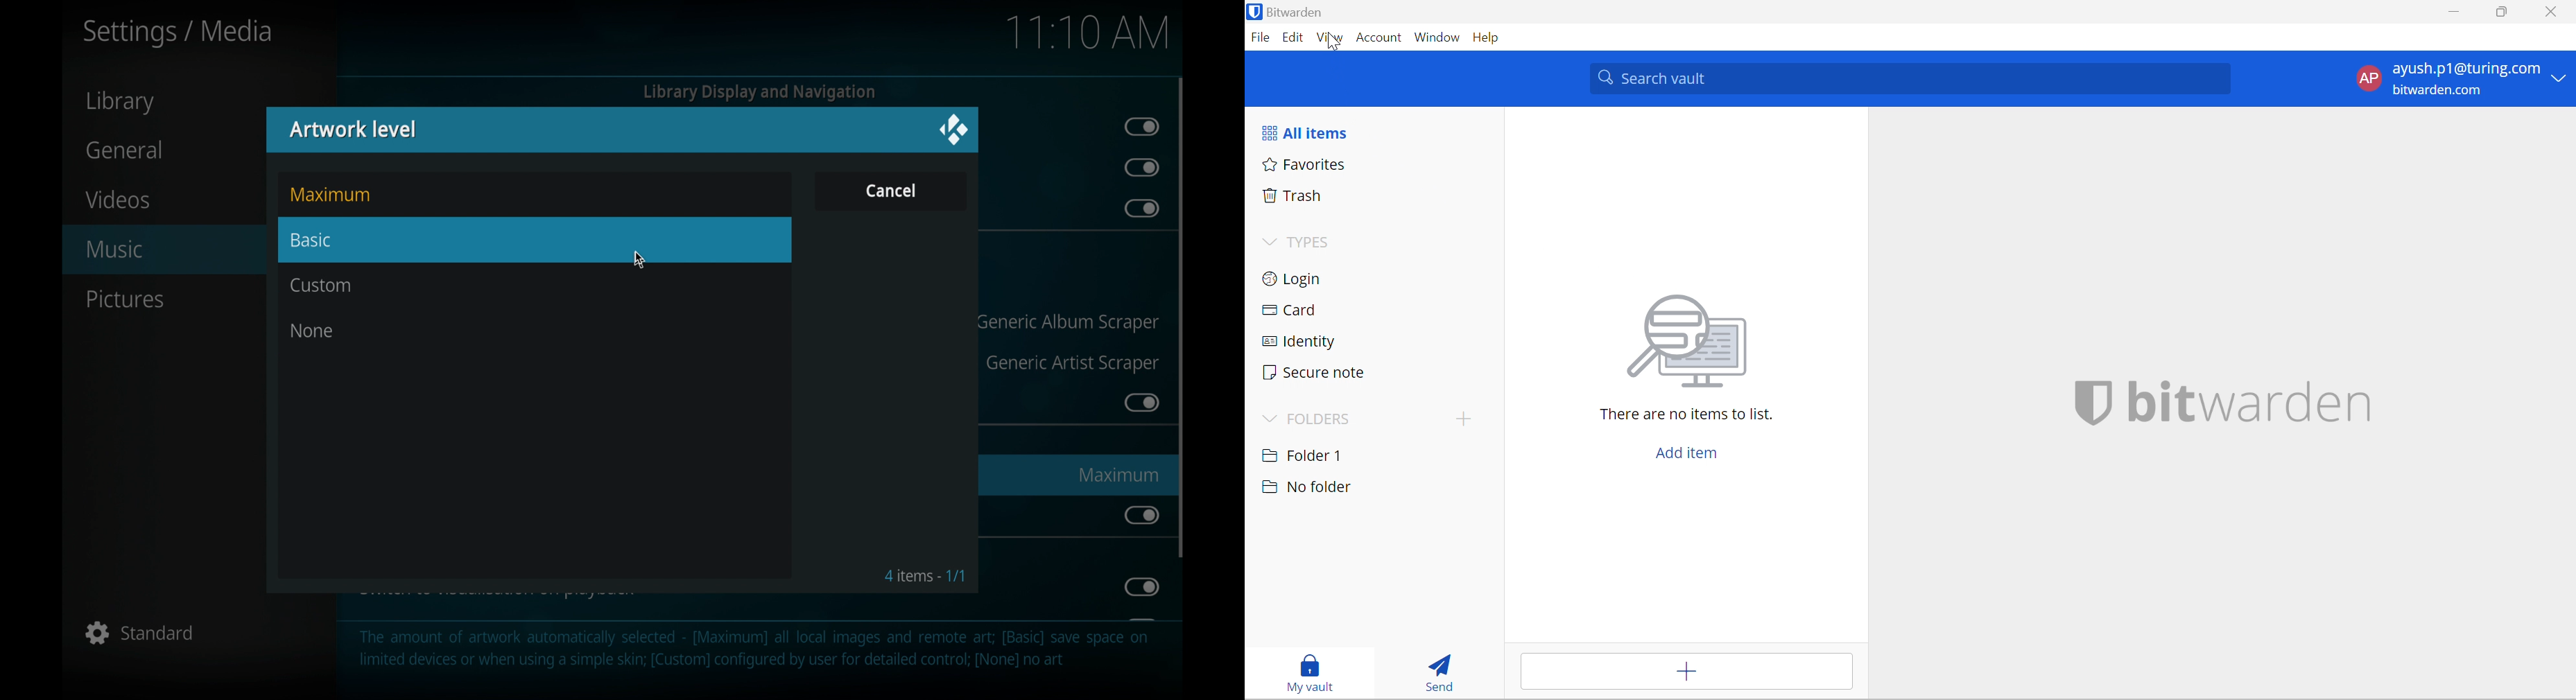 The image size is (2576, 700). Describe the element at coordinates (890, 190) in the screenshot. I see `cancel` at that location.